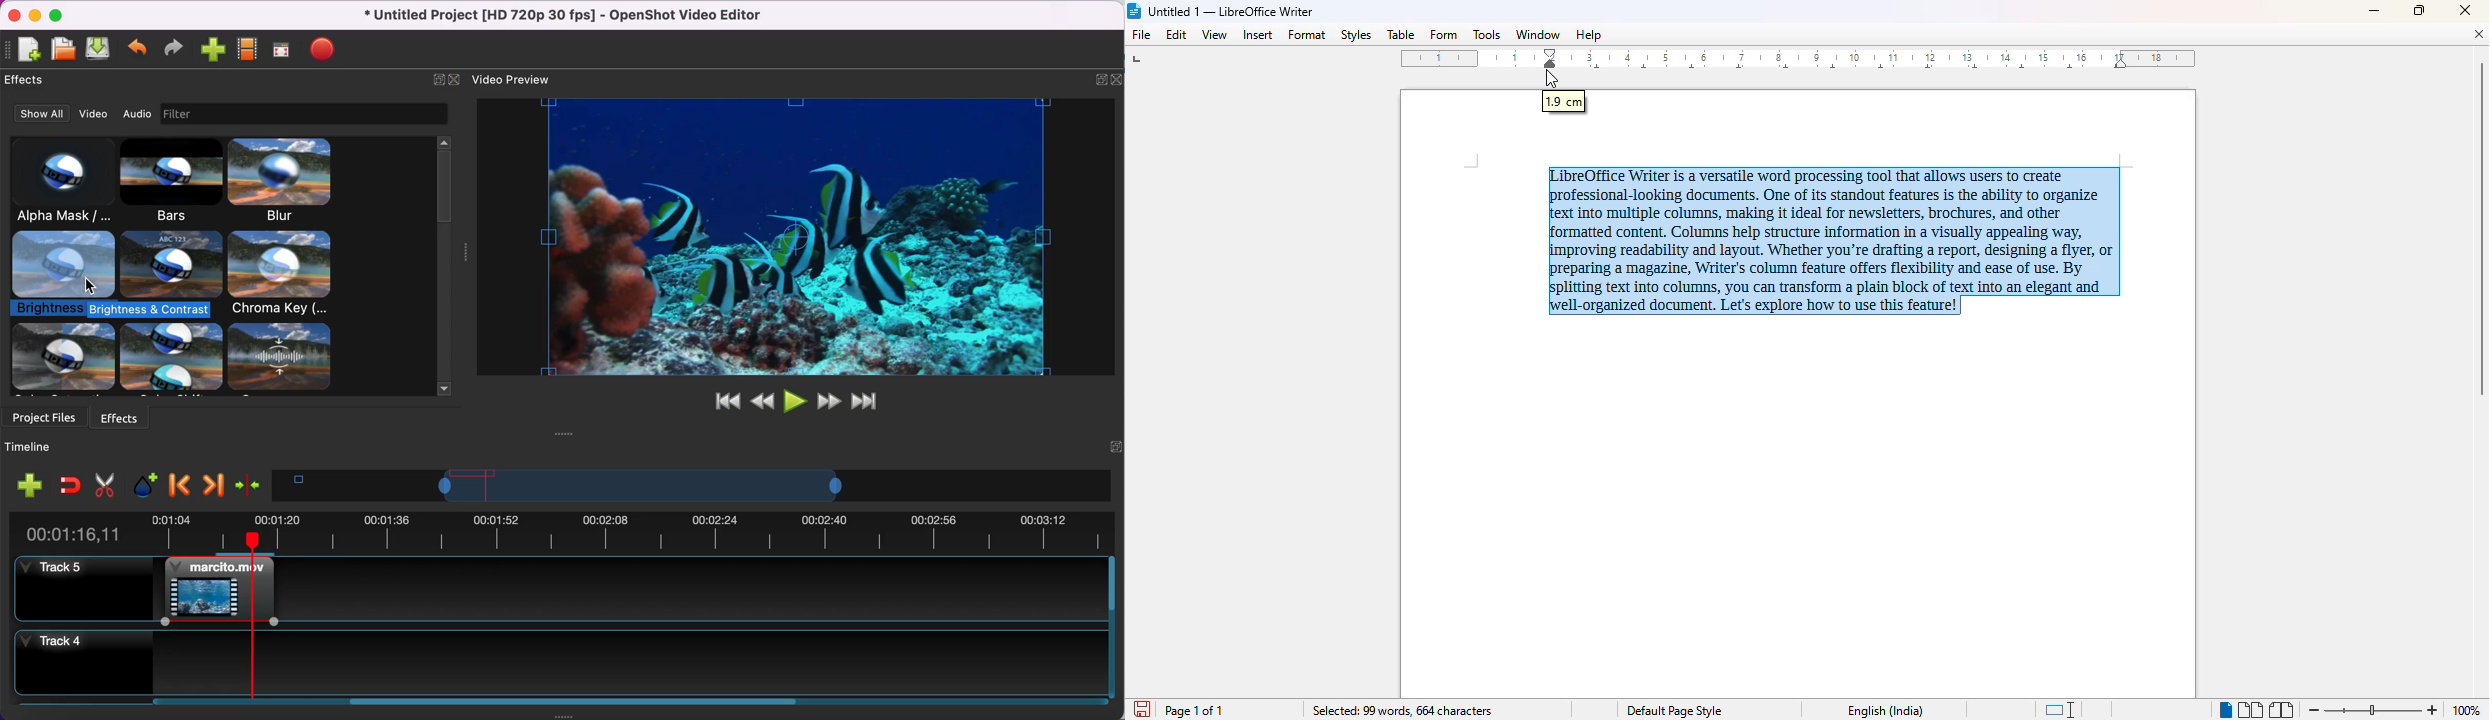  I want to click on fullscreen, so click(280, 52).